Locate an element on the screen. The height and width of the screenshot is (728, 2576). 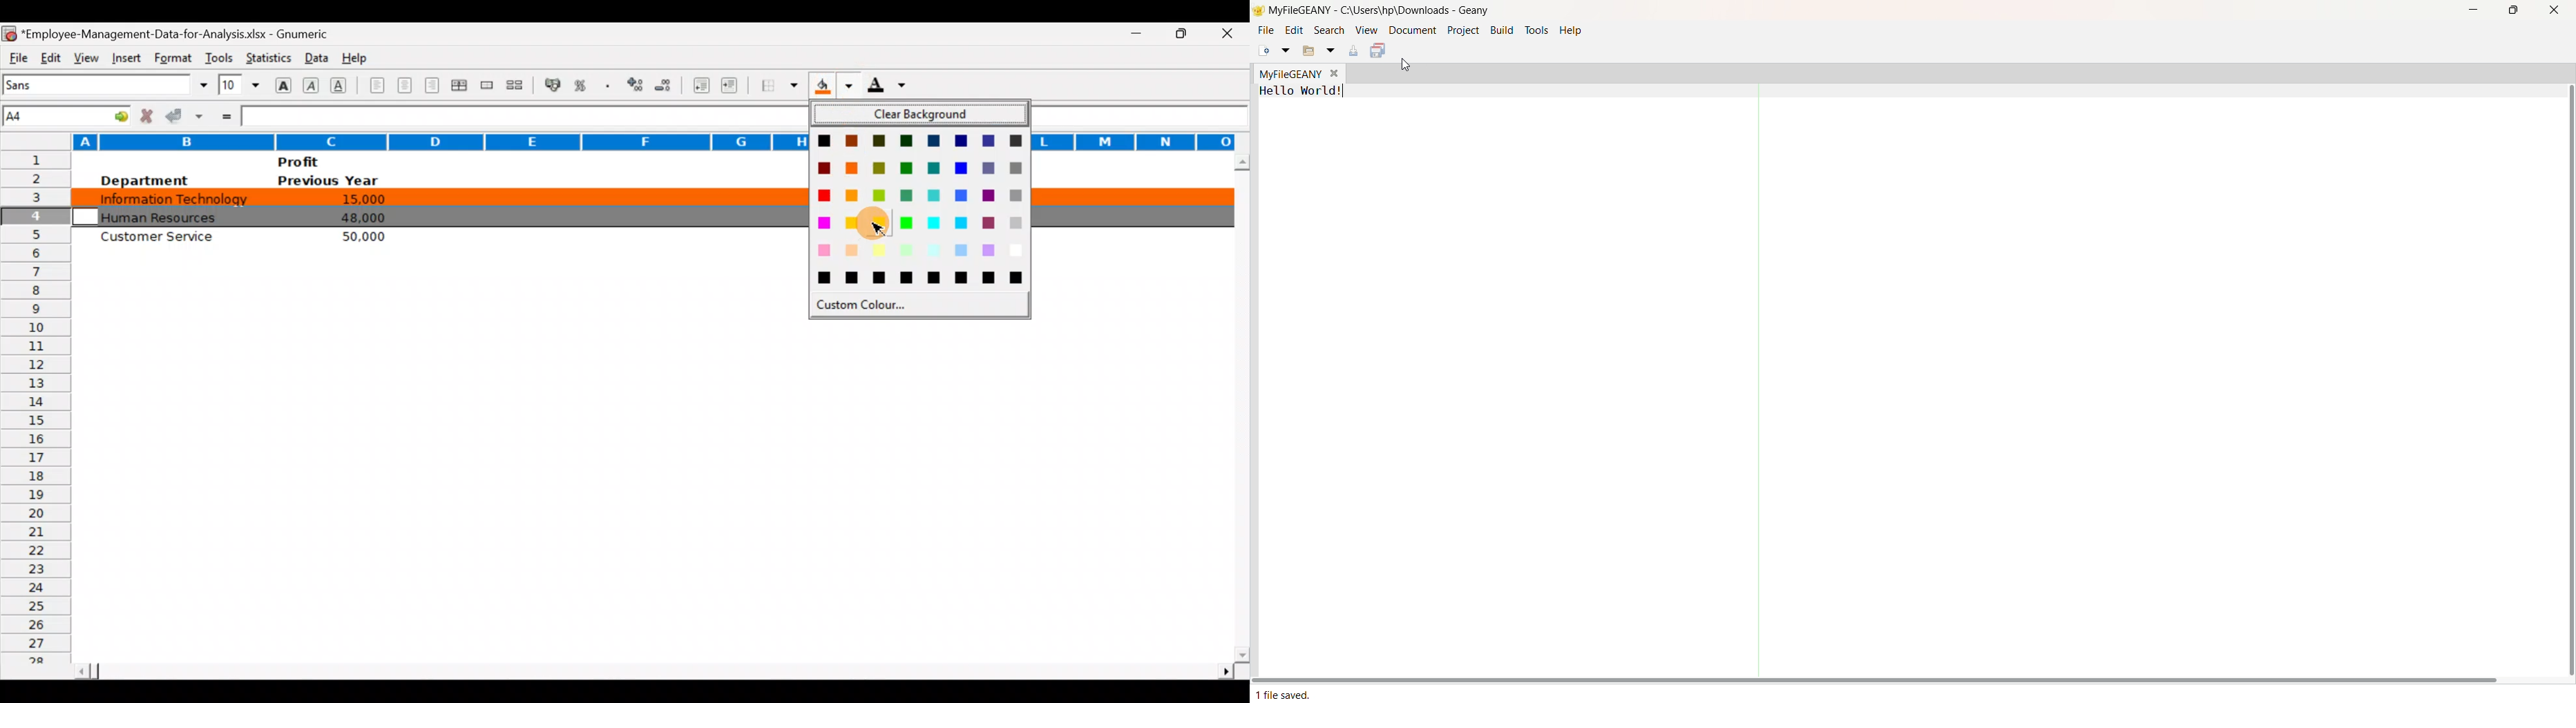
Background is located at coordinates (832, 89).